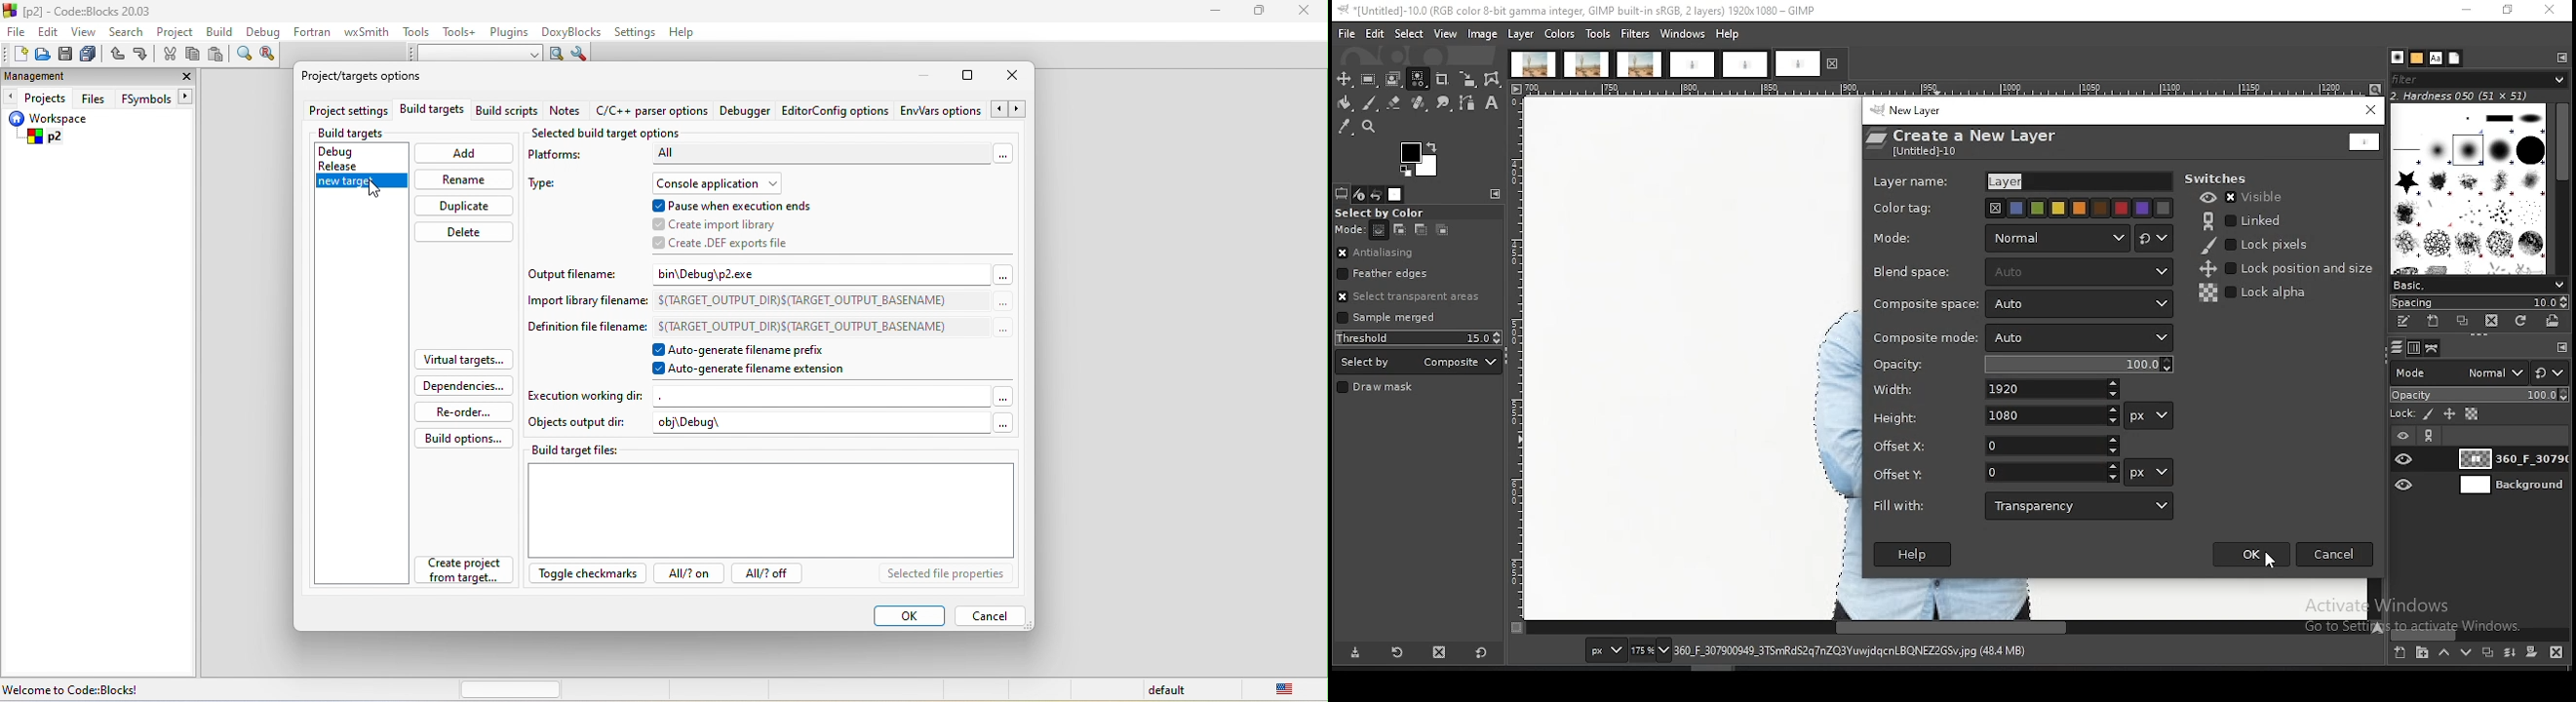 The image size is (2576, 728). I want to click on debugger, so click(747, 113).